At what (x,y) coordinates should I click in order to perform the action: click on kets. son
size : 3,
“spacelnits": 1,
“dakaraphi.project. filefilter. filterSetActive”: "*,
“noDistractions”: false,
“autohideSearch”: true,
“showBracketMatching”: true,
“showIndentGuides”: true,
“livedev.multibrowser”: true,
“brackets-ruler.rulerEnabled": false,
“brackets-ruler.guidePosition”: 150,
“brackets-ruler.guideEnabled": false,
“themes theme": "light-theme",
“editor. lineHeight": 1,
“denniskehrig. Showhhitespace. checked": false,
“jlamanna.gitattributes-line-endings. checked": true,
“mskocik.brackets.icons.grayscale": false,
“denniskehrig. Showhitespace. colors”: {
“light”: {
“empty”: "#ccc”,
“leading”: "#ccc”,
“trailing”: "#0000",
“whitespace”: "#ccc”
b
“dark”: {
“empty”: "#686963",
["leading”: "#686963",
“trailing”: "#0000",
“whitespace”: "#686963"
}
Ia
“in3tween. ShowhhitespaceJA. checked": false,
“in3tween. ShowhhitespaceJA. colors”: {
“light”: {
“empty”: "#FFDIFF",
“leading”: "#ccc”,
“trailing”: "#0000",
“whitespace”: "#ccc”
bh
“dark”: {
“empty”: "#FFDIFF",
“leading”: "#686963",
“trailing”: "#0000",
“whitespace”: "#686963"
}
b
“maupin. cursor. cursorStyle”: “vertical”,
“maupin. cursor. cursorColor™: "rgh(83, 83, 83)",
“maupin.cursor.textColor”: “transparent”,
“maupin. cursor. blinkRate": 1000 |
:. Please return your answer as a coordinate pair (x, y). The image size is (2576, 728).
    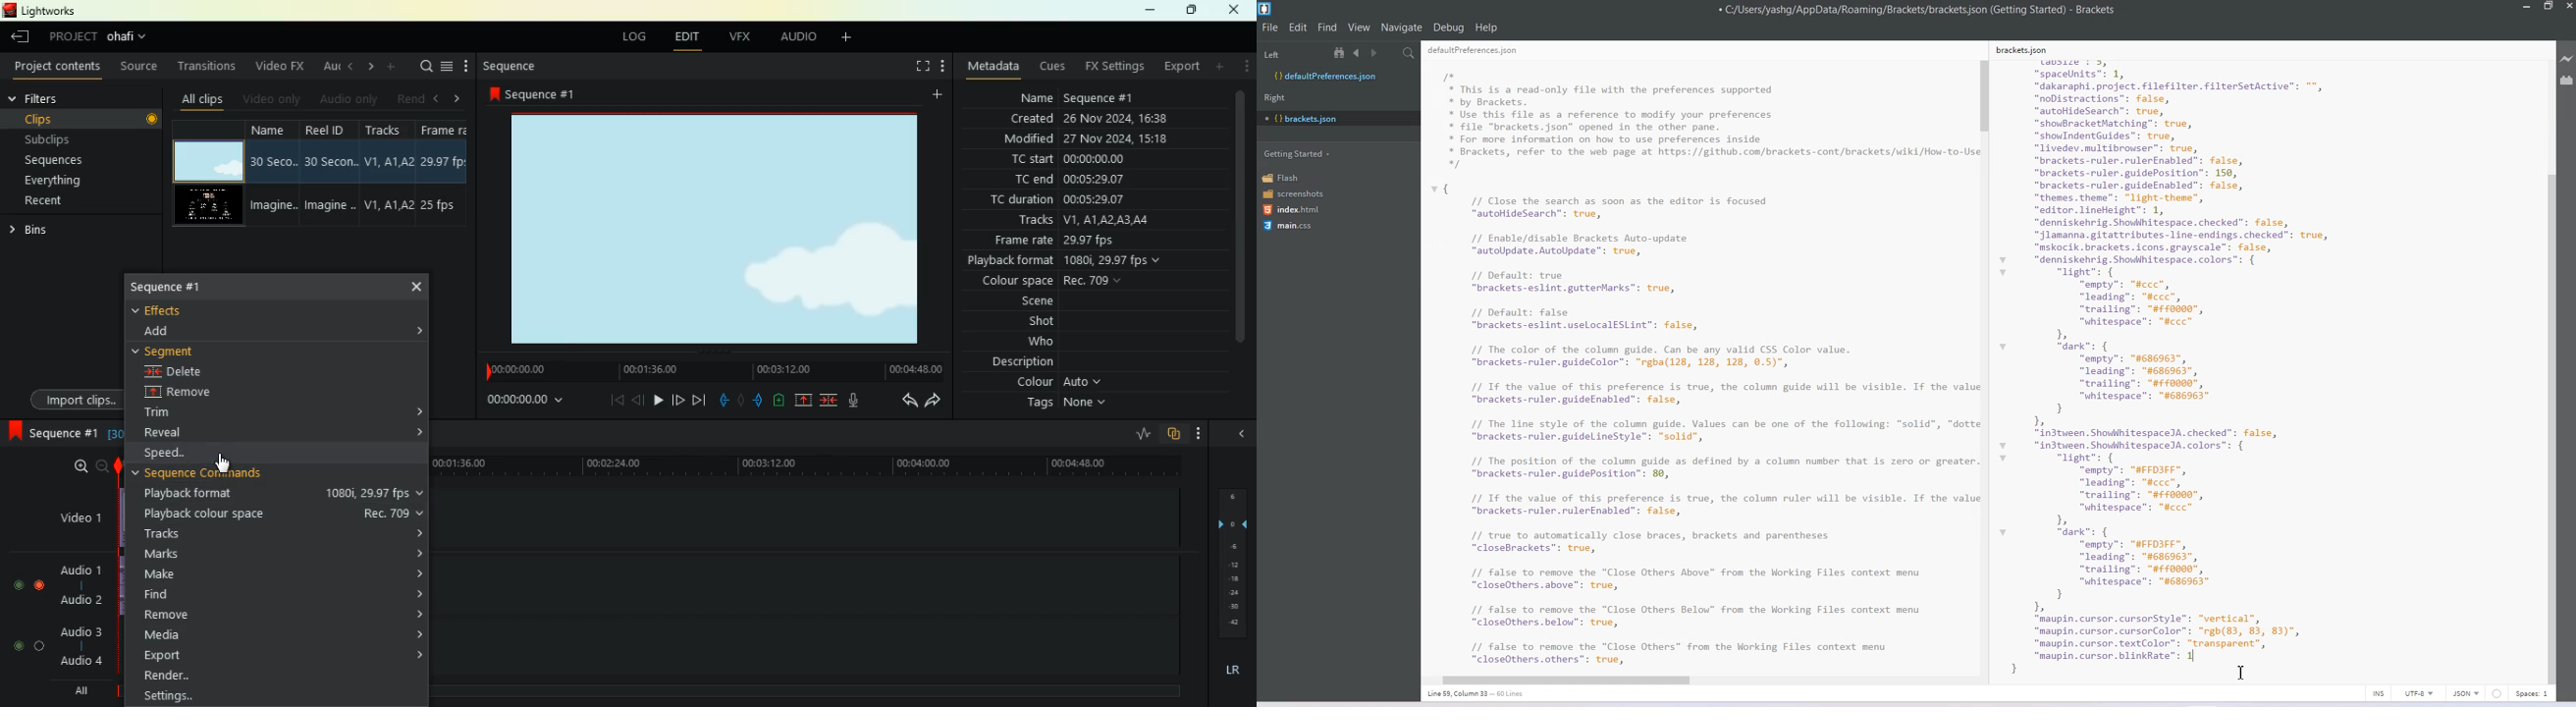
    Looking at the image, I should click on (2196, 358).